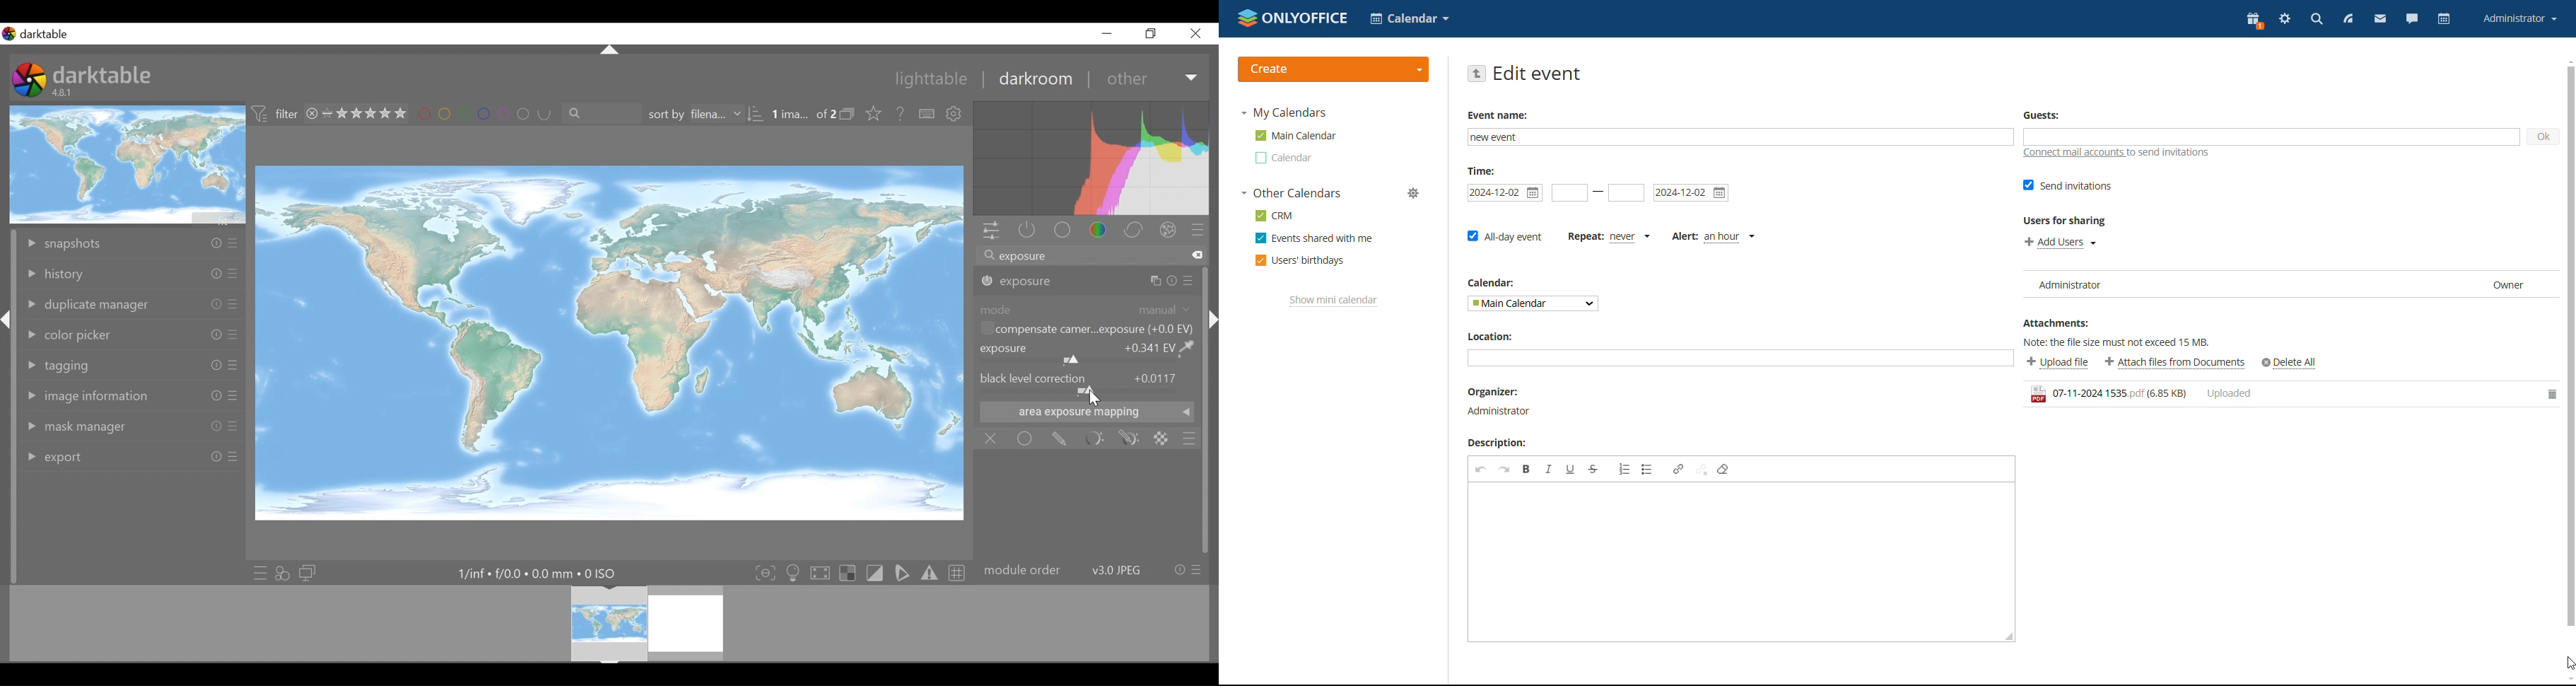  What do you see at coordinates (1608, 238) in the screenshot?
I see `set repetition` at bounding box center [1608, 238].